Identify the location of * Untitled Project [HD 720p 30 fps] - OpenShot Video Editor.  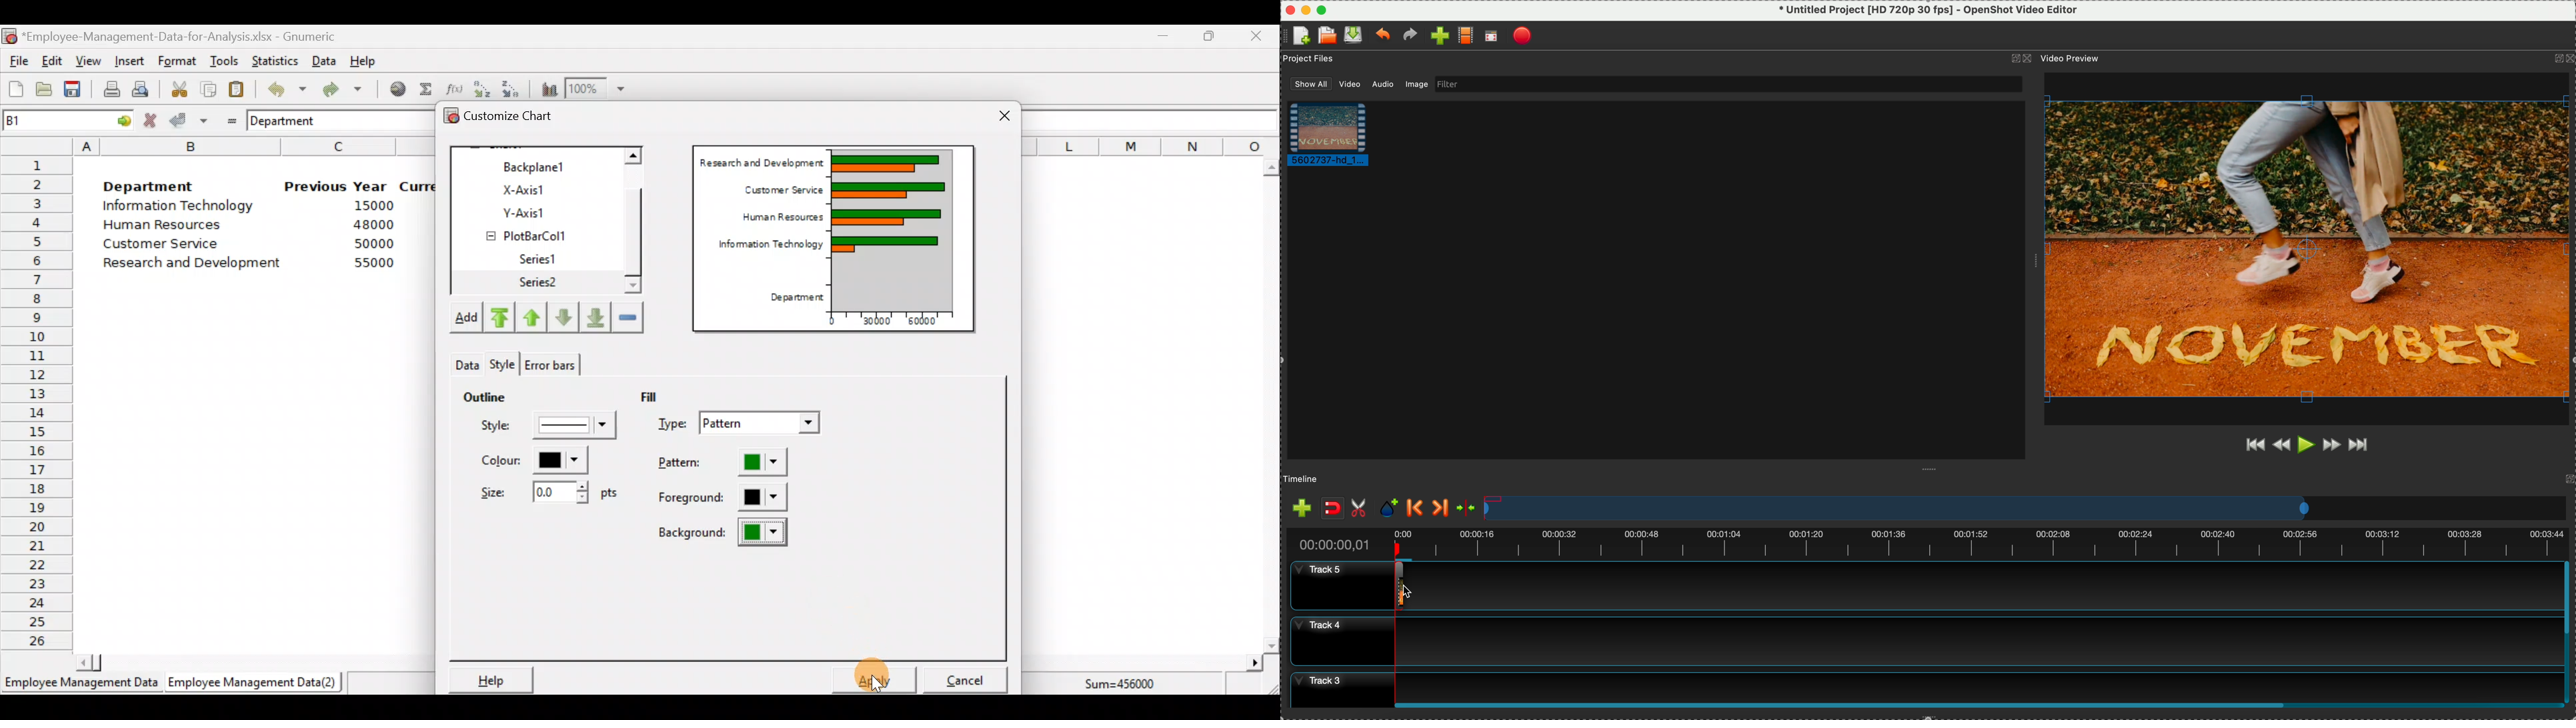
(1929, 10).